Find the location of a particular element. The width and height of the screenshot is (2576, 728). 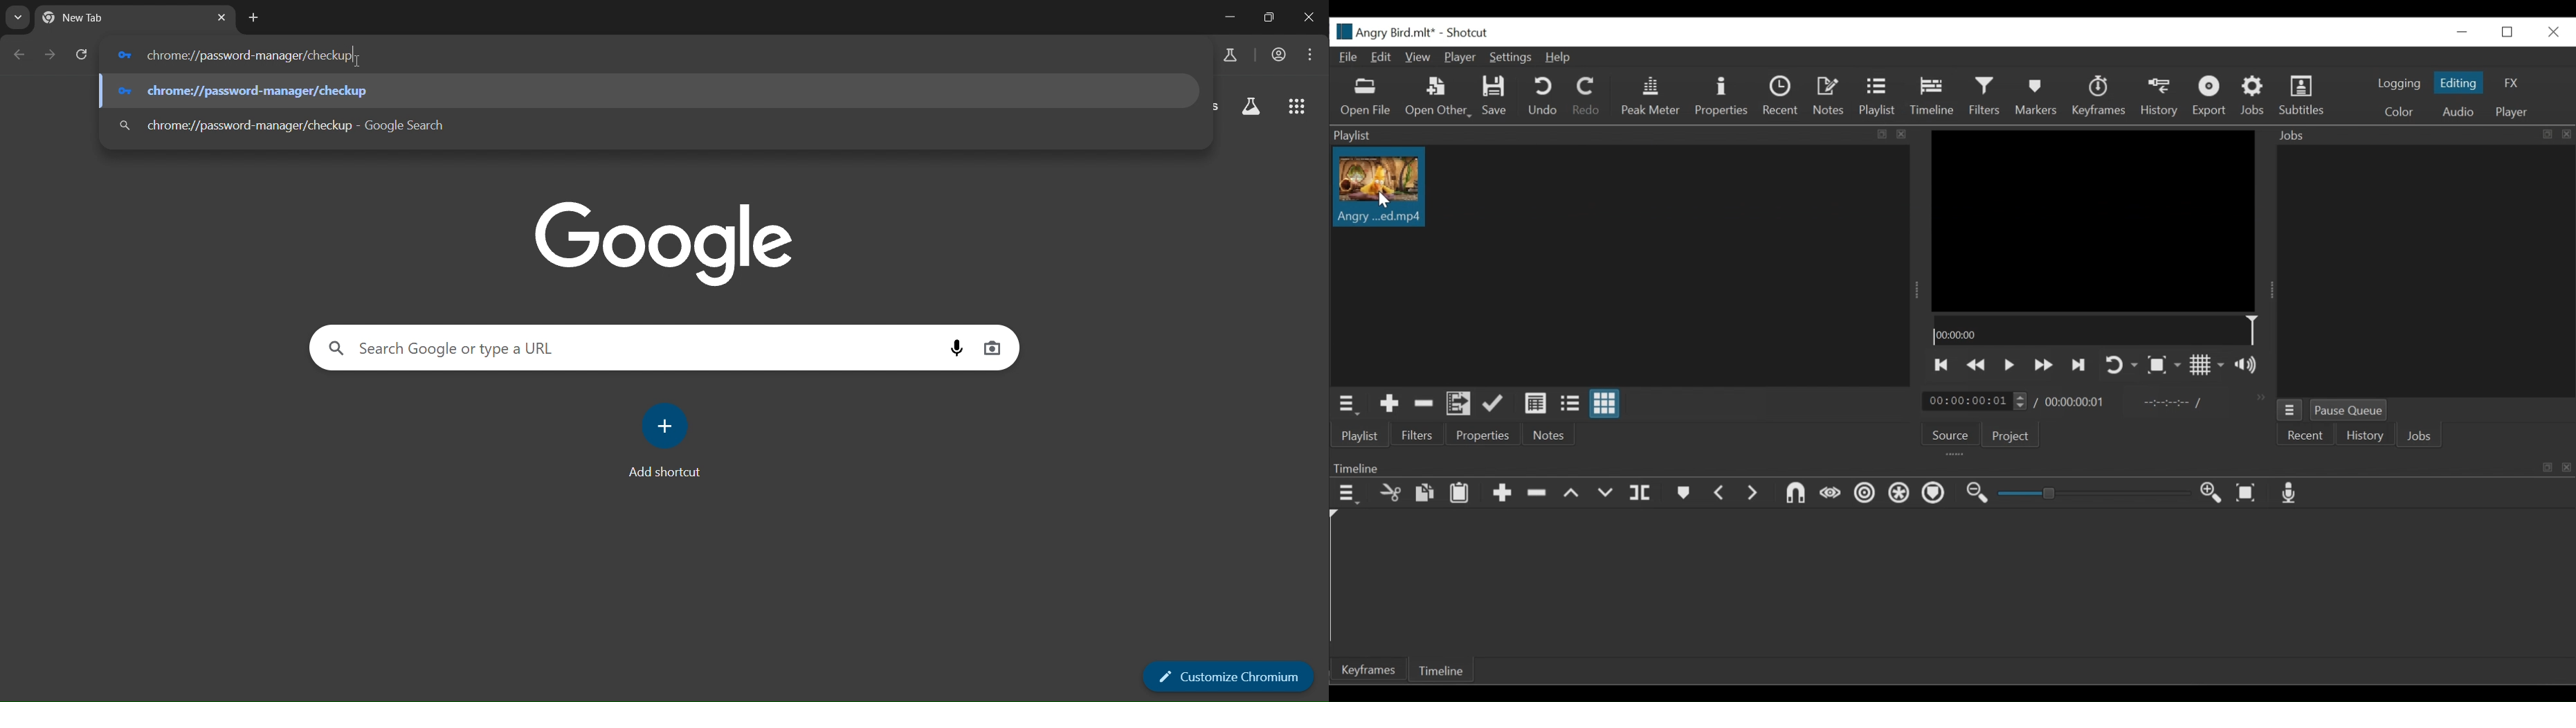

Add files to the playlist is located at coordinates (1458, 405).